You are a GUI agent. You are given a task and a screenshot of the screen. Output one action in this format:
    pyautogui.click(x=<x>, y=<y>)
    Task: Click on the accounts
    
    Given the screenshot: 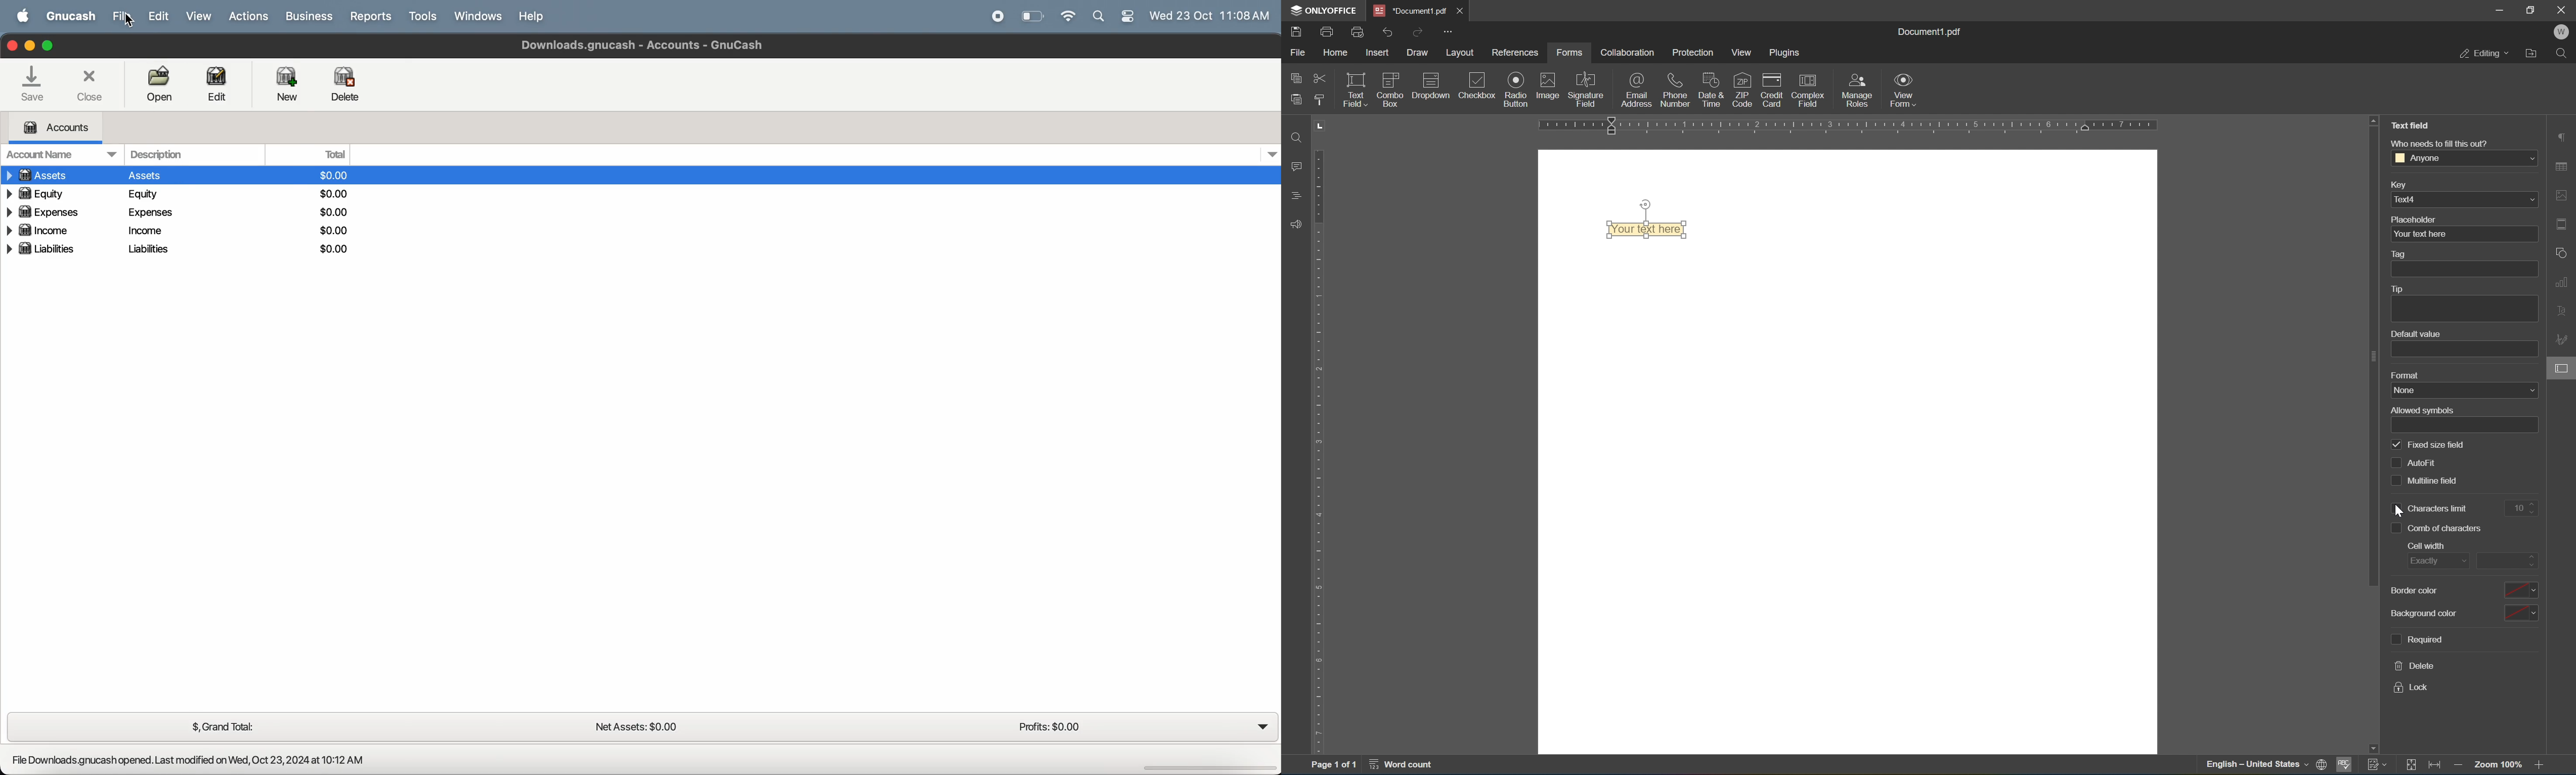 What is the action you would take?
    pyautogui.click(x=51, y=127)
    